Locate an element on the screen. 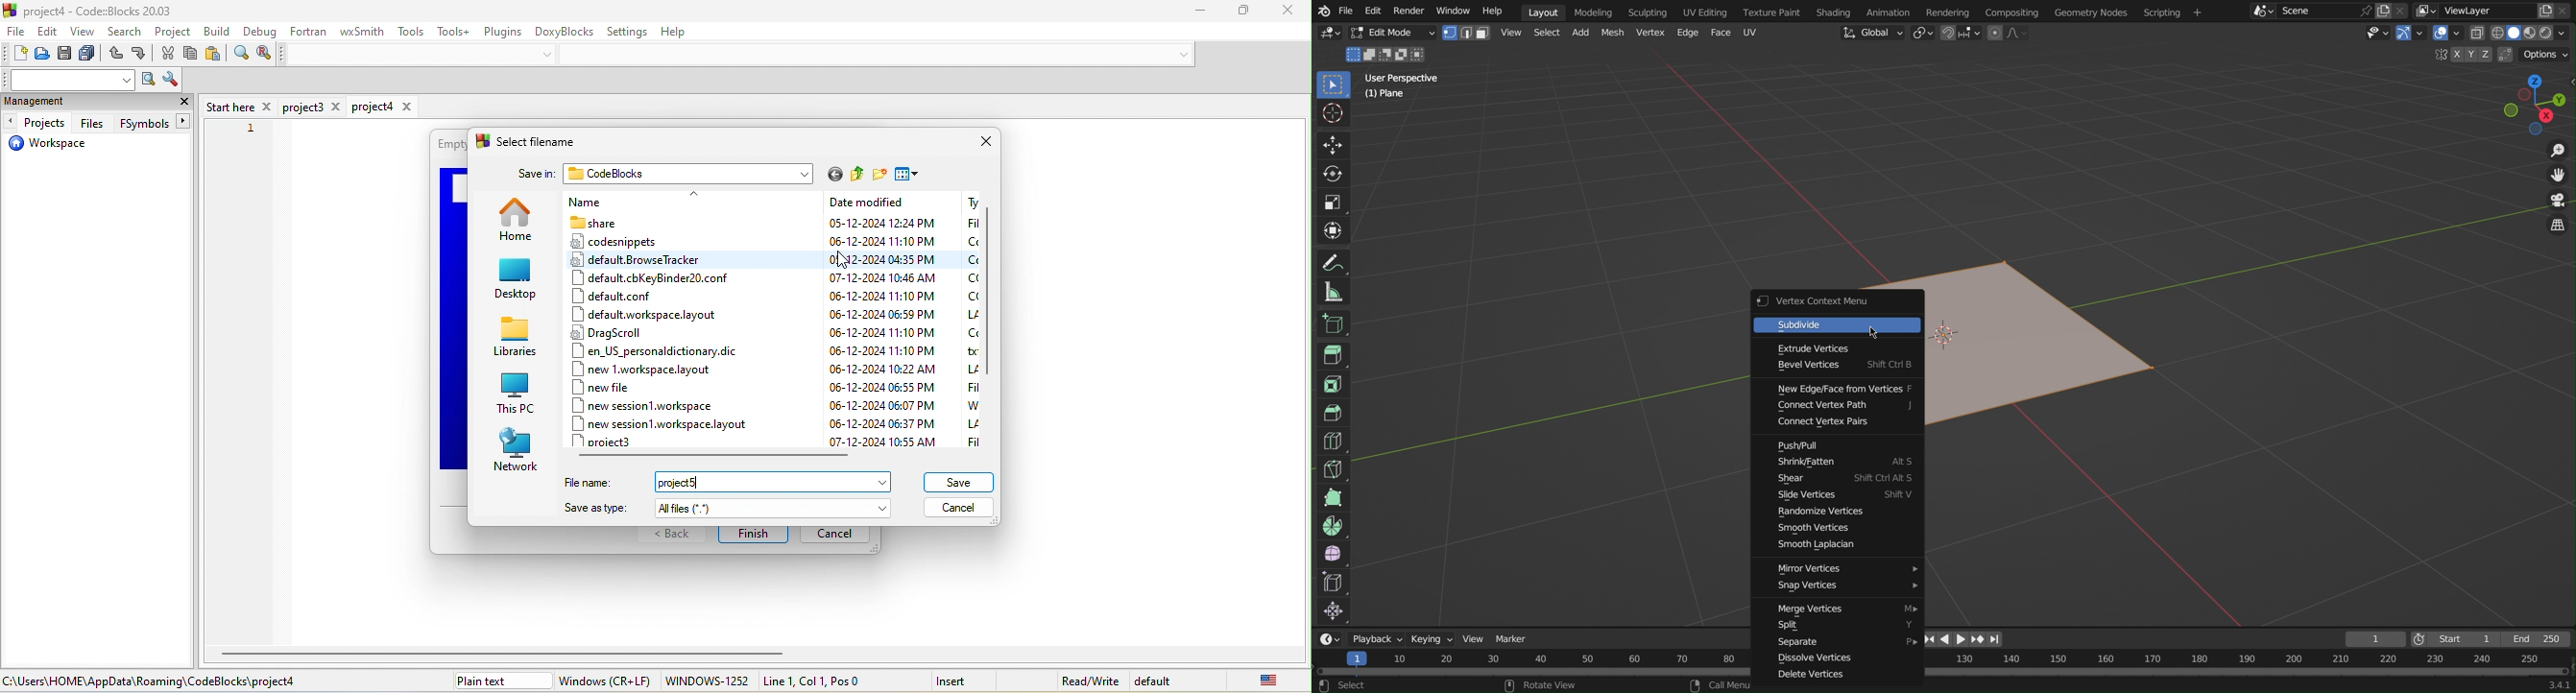 Image resolution: width=2576 pixels, height=700 pixels. UV is located at coordinates (1751, 32).